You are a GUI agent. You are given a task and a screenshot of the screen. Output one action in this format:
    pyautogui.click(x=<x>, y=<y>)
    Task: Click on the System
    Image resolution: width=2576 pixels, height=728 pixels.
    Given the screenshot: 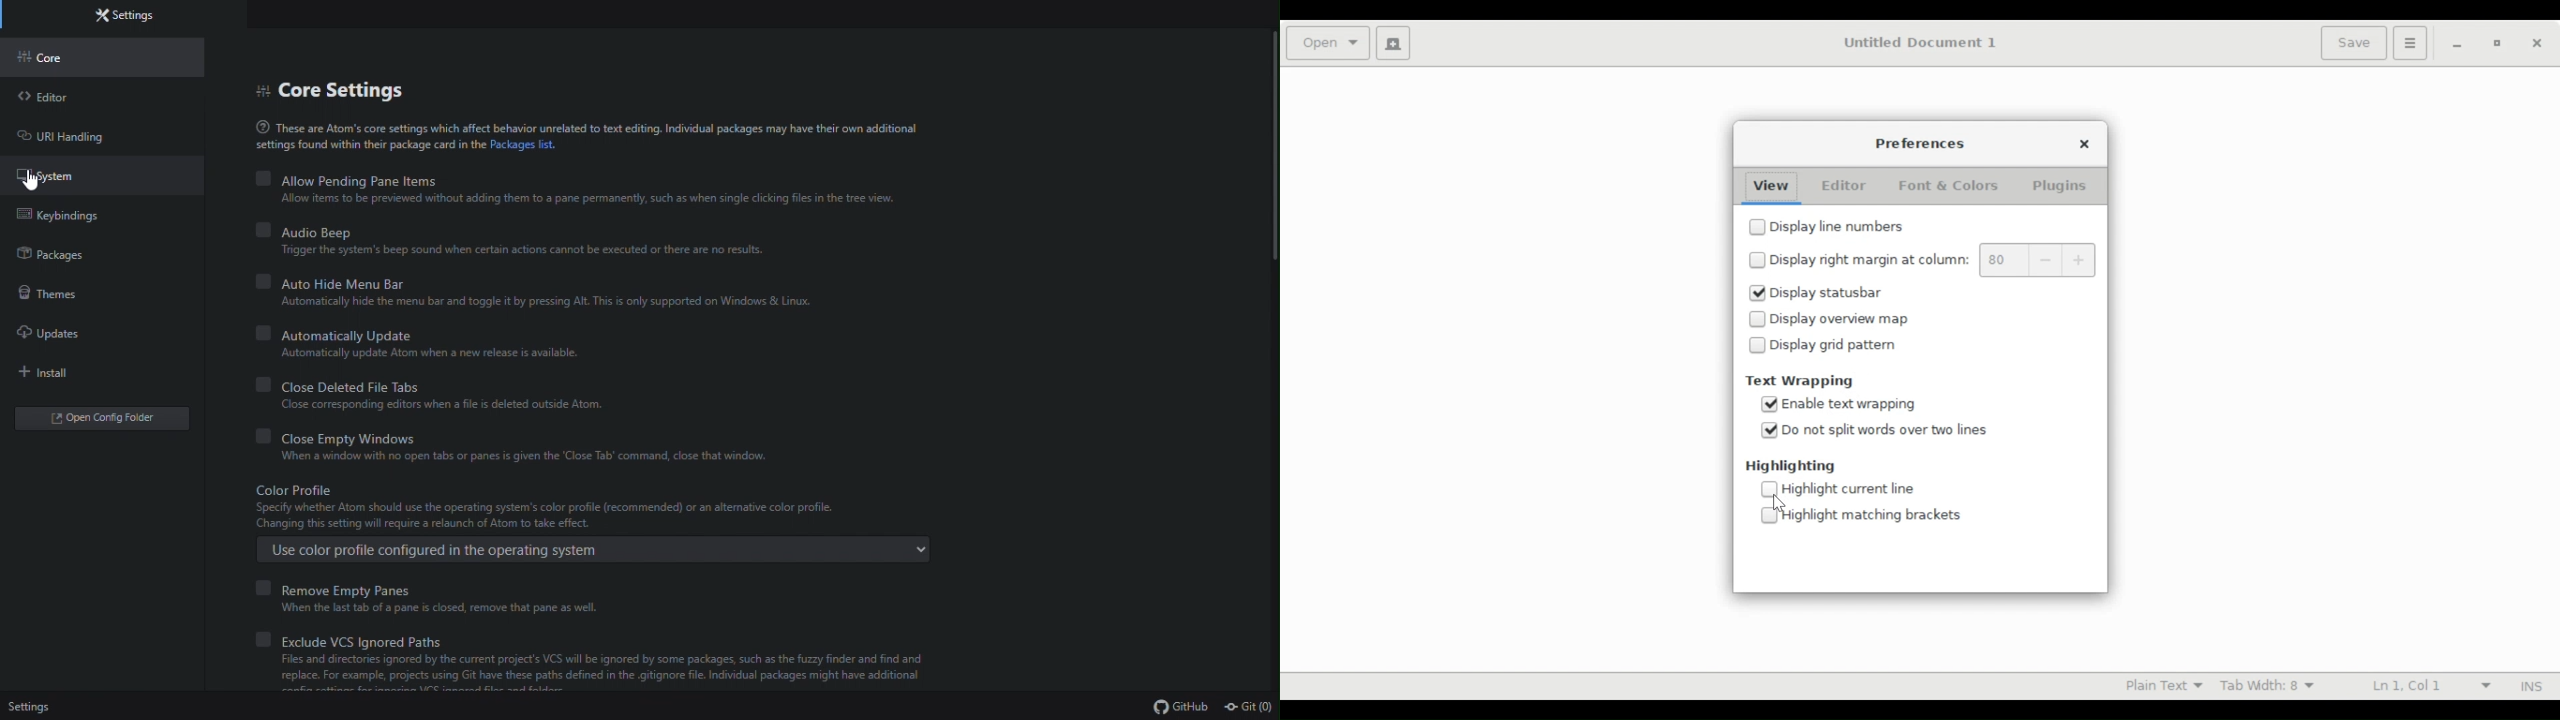 What is the action you would take?
    pyautogui.click(x=71, y=181)
    